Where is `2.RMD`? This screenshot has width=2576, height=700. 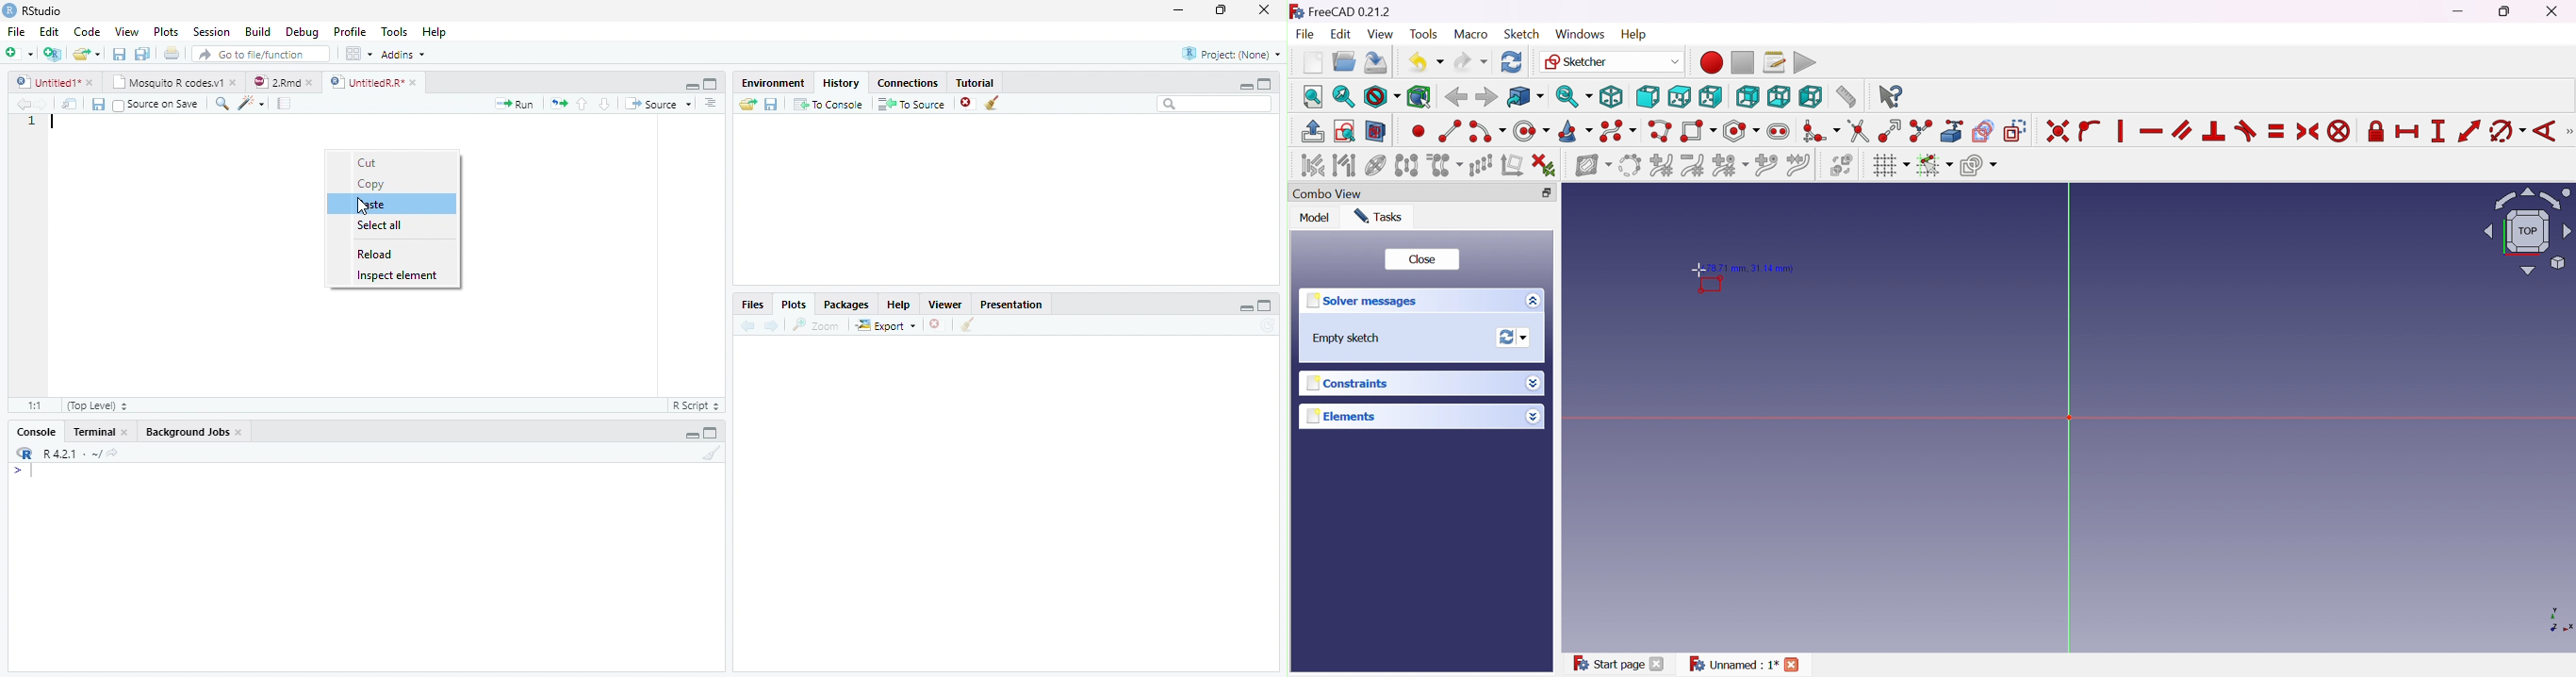 2.RMD is located at coordinates (283, 82).